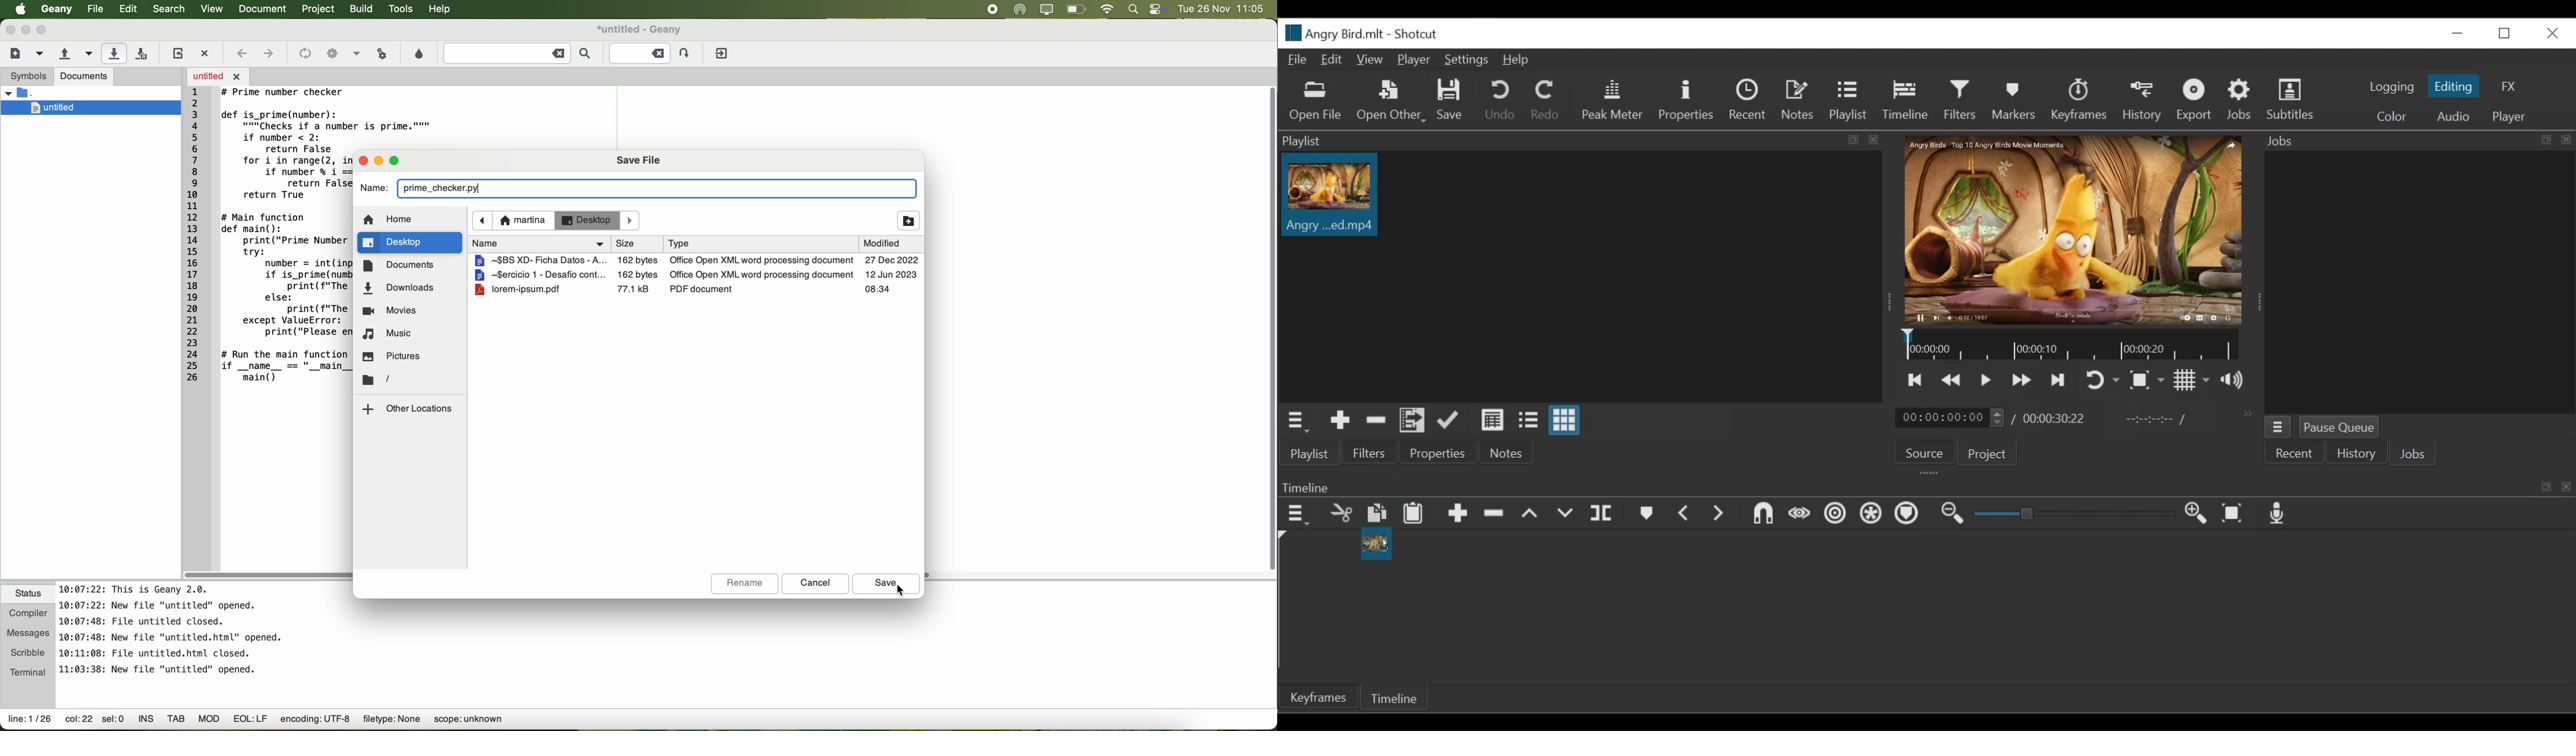  I want to click on Undo, so click(1500, 100).